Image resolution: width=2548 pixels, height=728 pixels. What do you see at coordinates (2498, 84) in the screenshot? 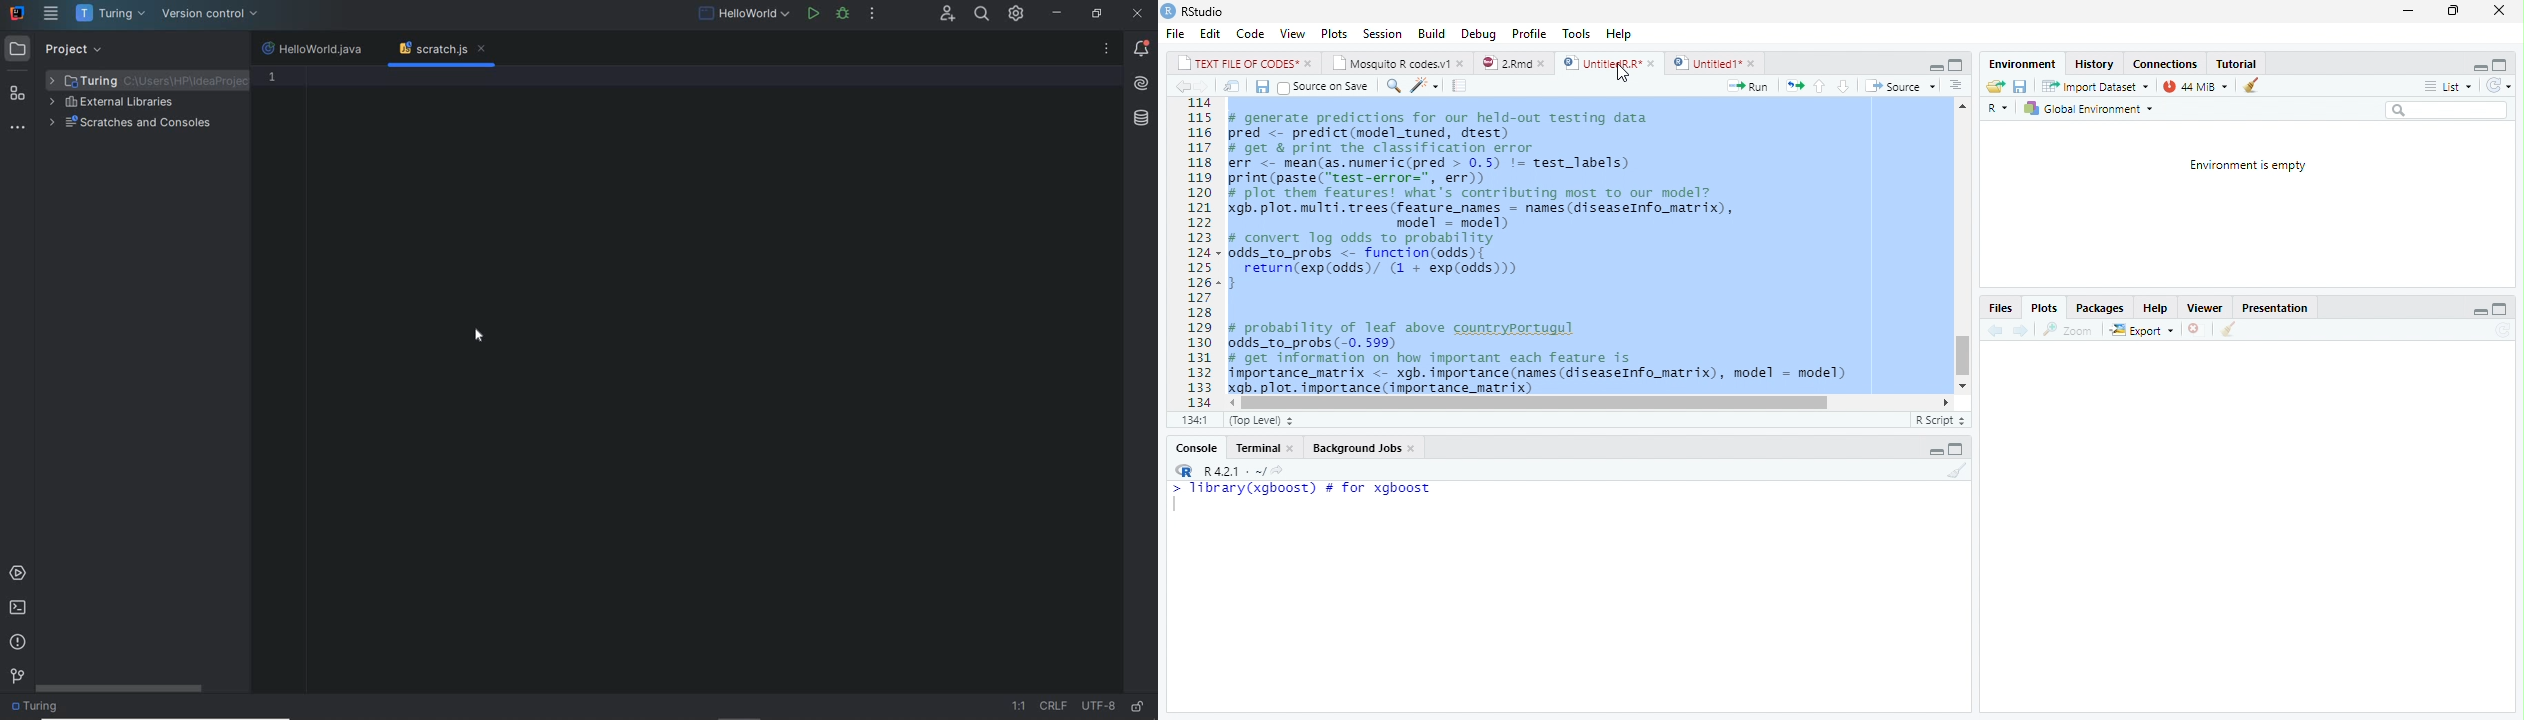
I see `Refresh` at bounding box center [2498, 84].